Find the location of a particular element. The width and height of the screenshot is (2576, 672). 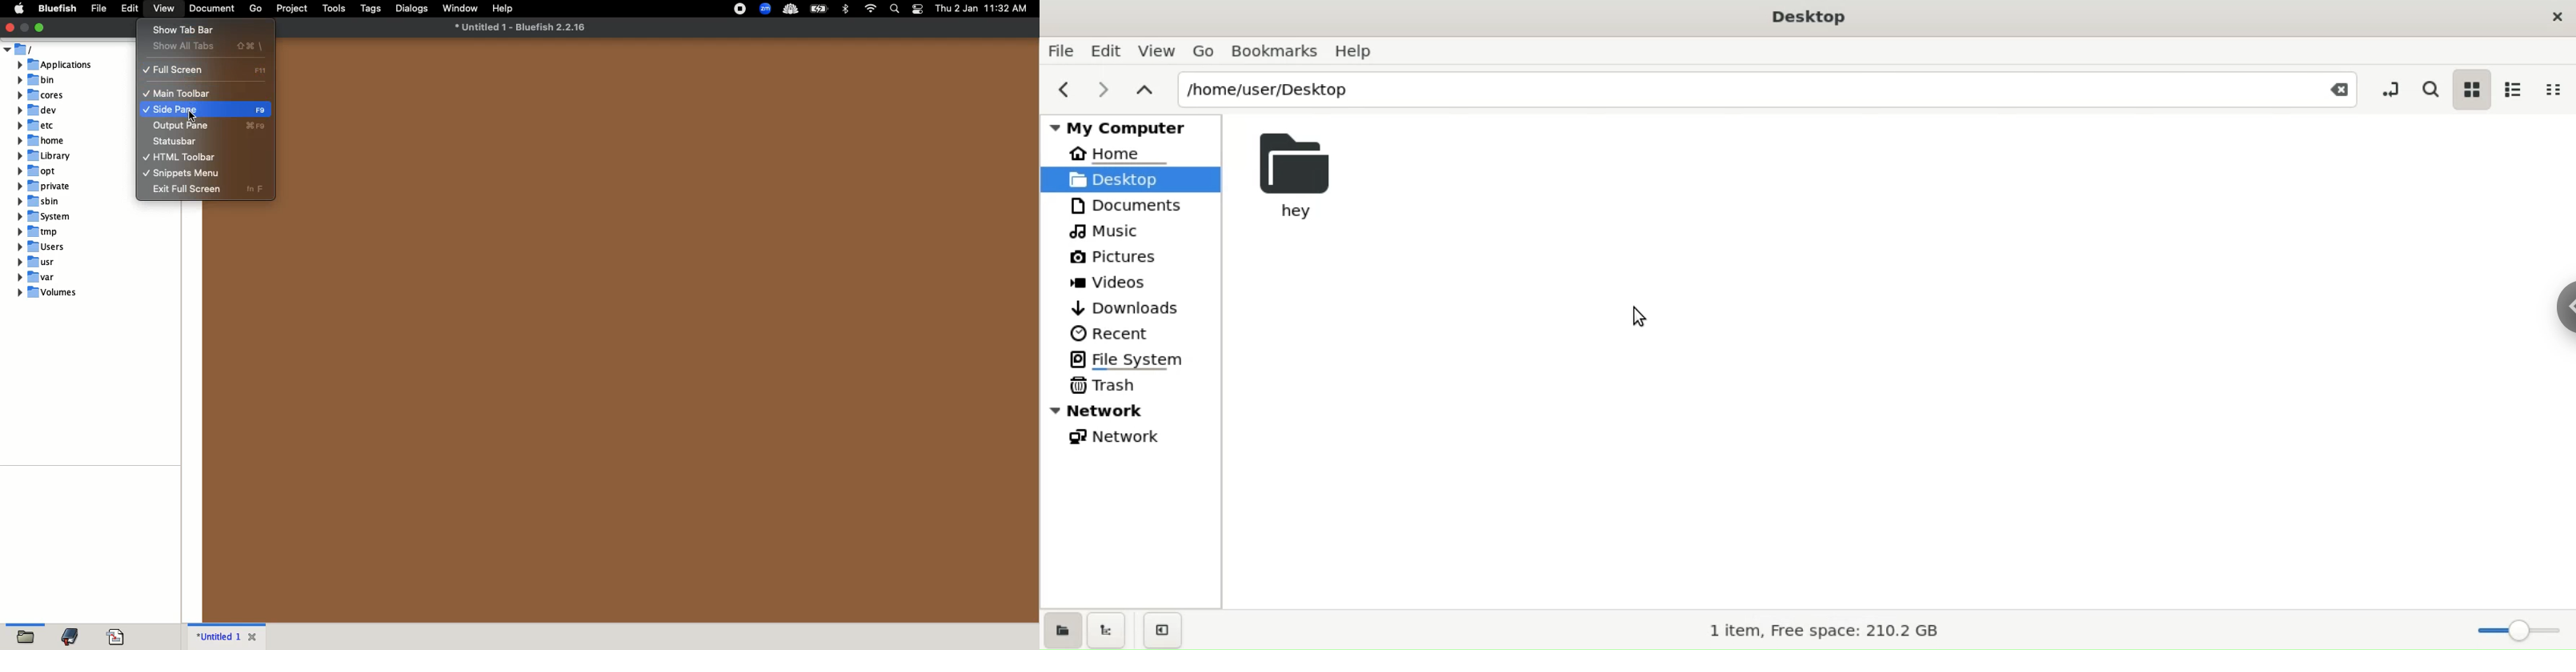

bookmark is located at coordinates (70, 634).